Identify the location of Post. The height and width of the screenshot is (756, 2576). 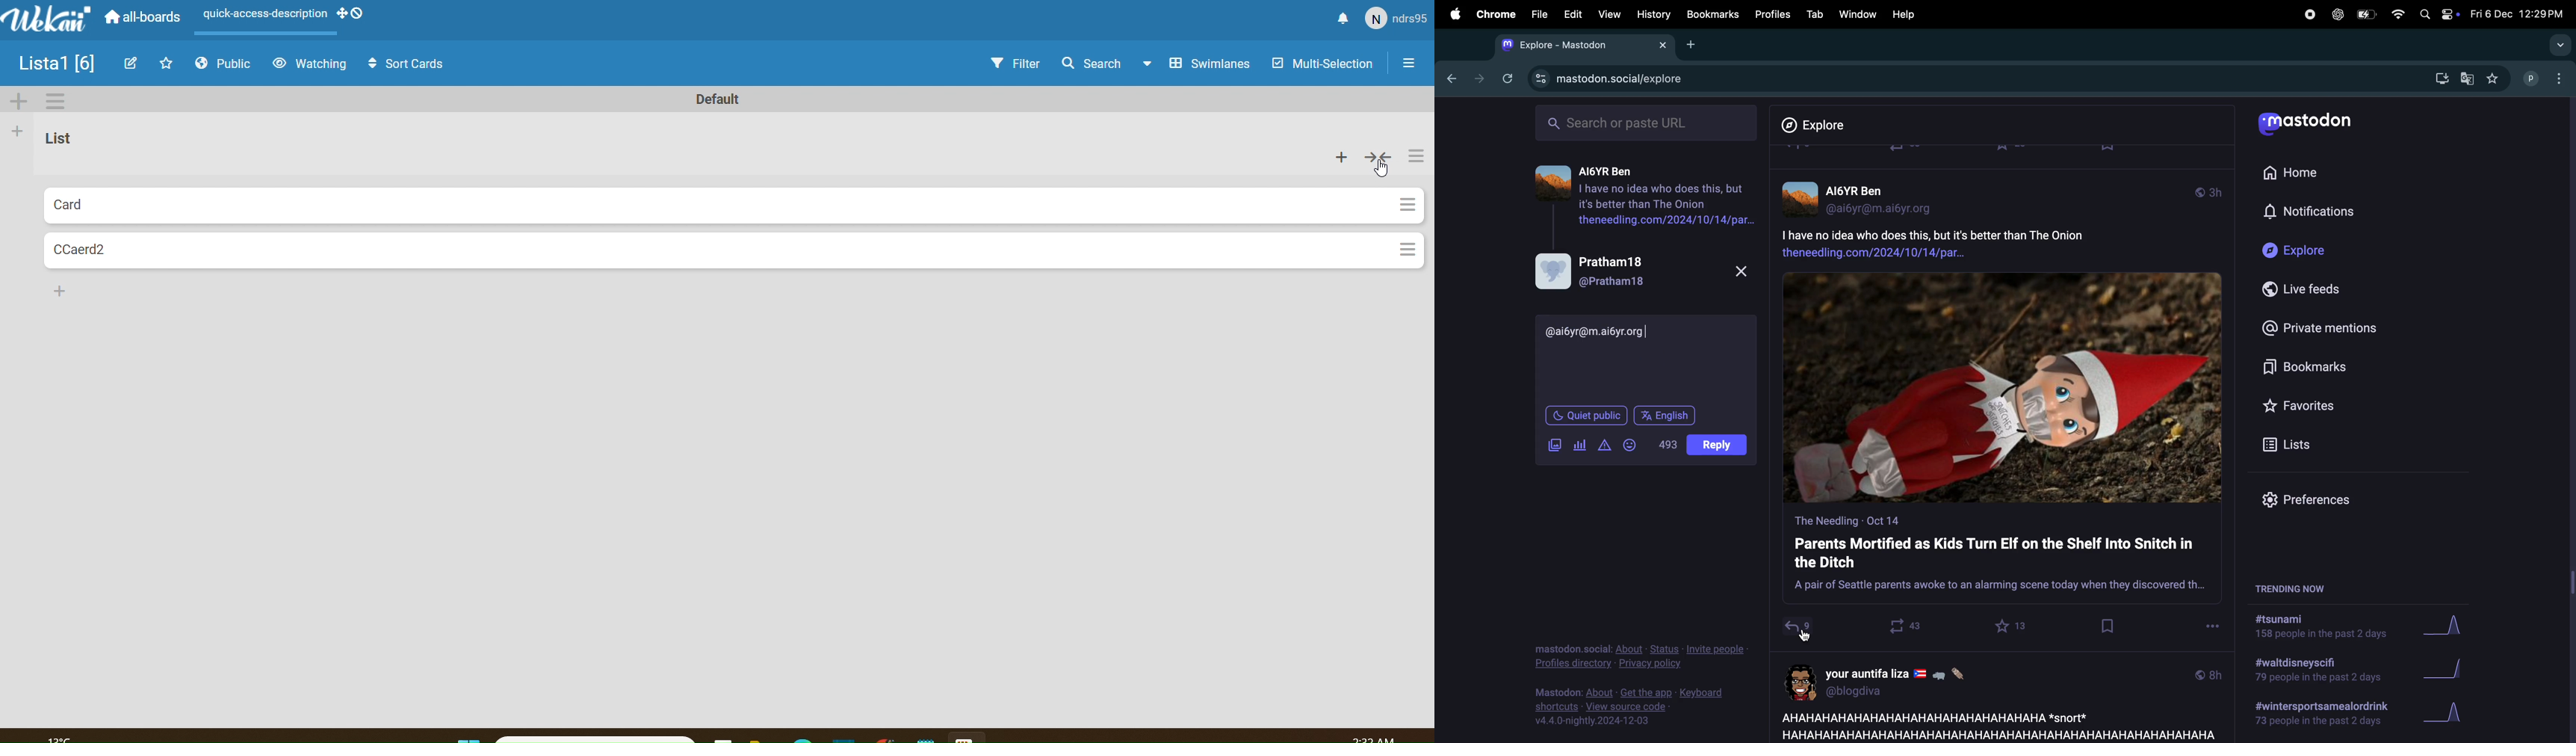
(1719, 447).